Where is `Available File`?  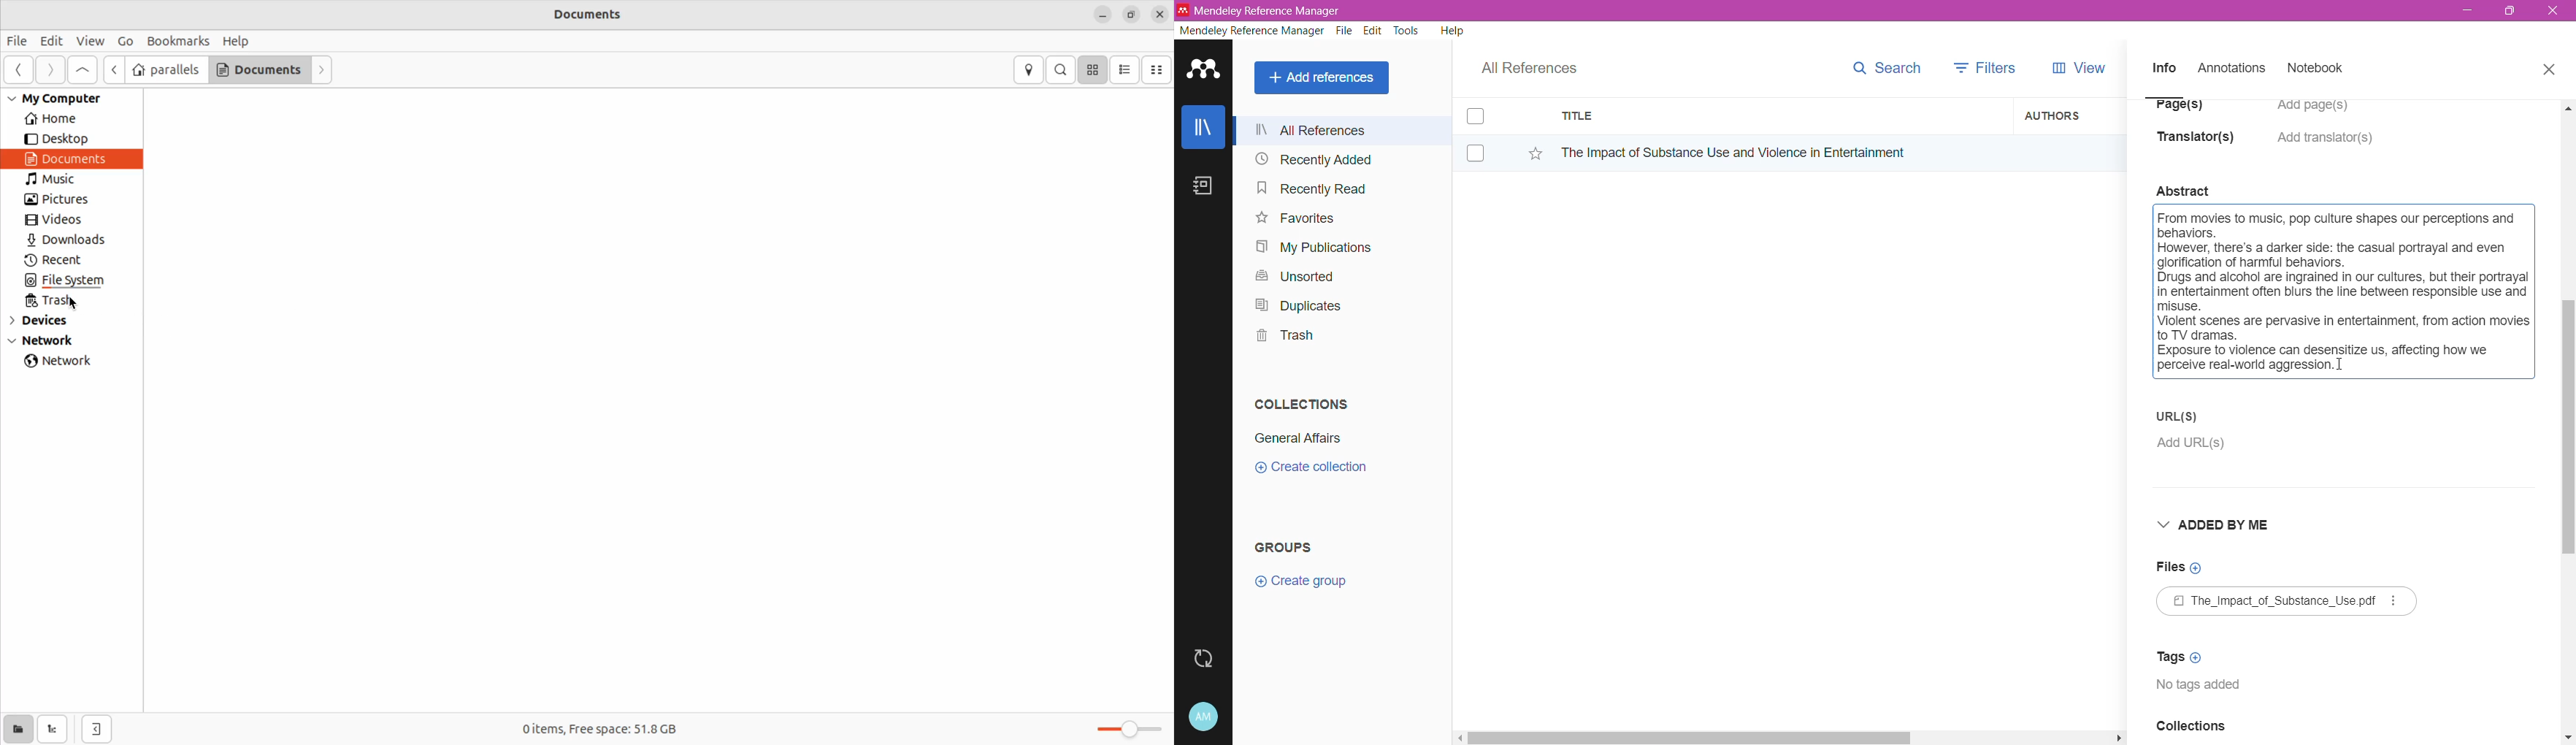 Available File is located at coordinates (2290, 603).